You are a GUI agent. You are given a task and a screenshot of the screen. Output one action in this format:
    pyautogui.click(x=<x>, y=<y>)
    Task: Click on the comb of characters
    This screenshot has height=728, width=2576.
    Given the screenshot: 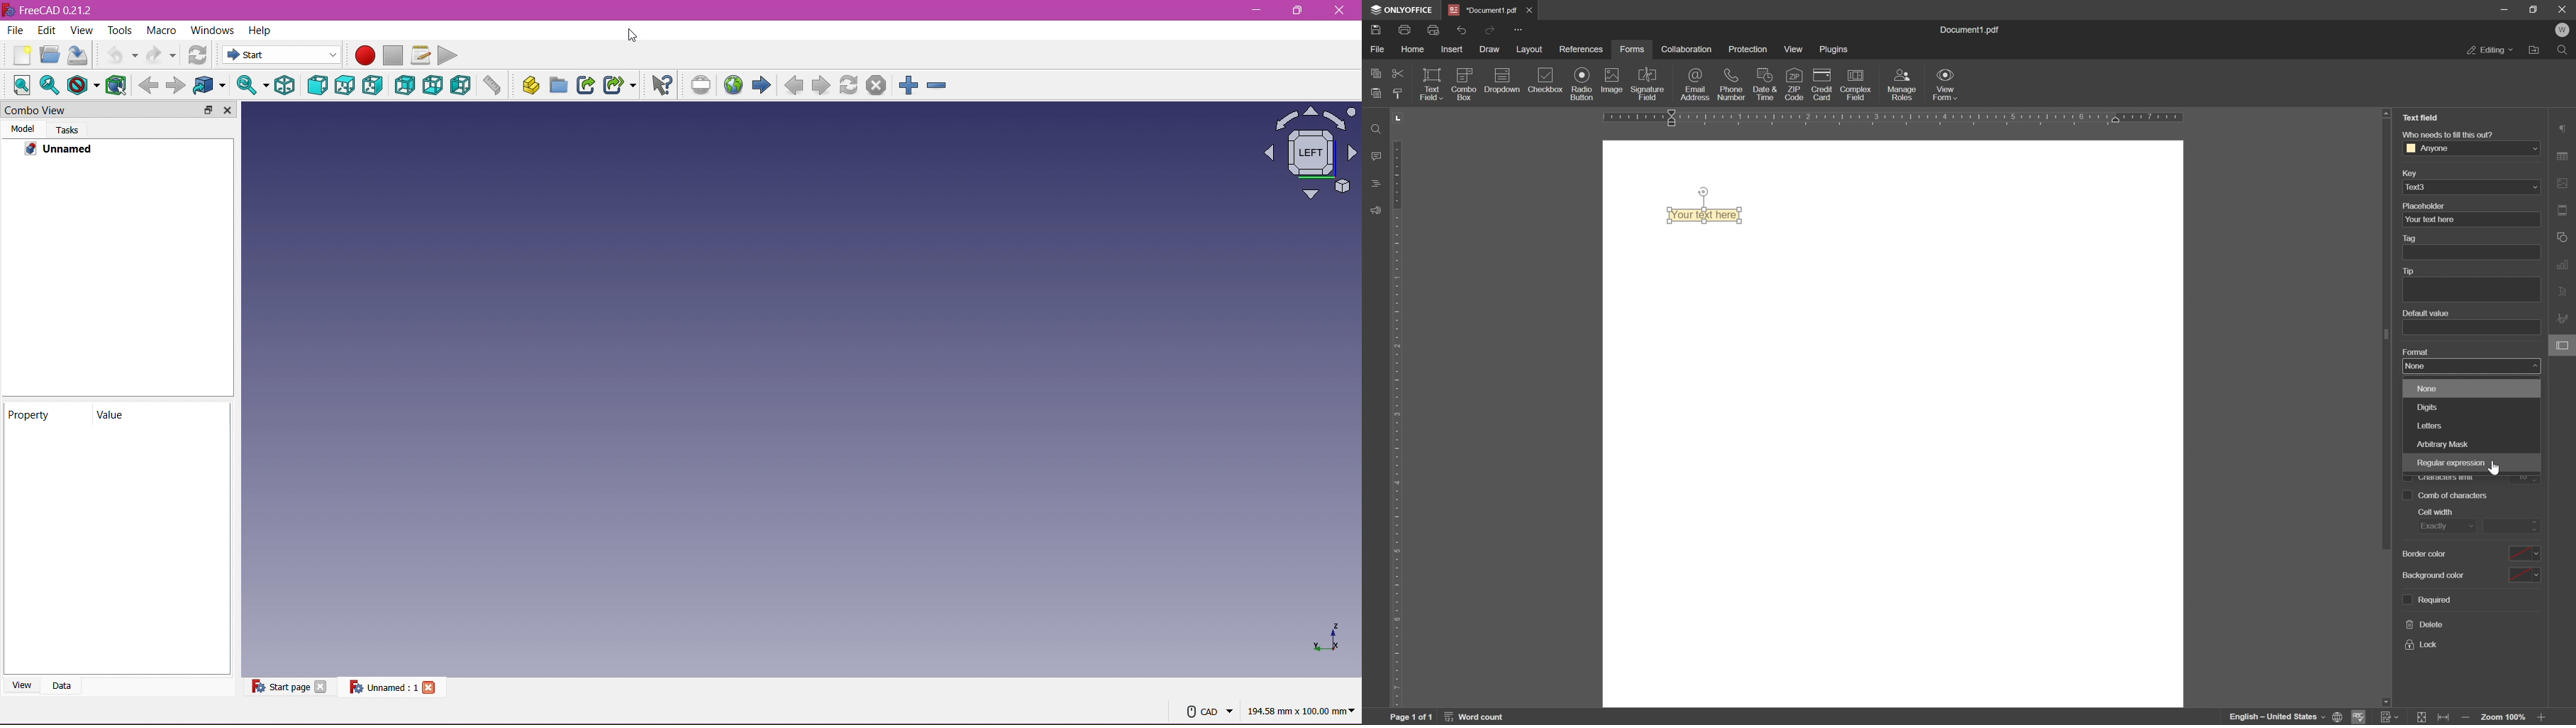 What is the action you would take?
    pyautogui.click(x=2524, y=477)
    